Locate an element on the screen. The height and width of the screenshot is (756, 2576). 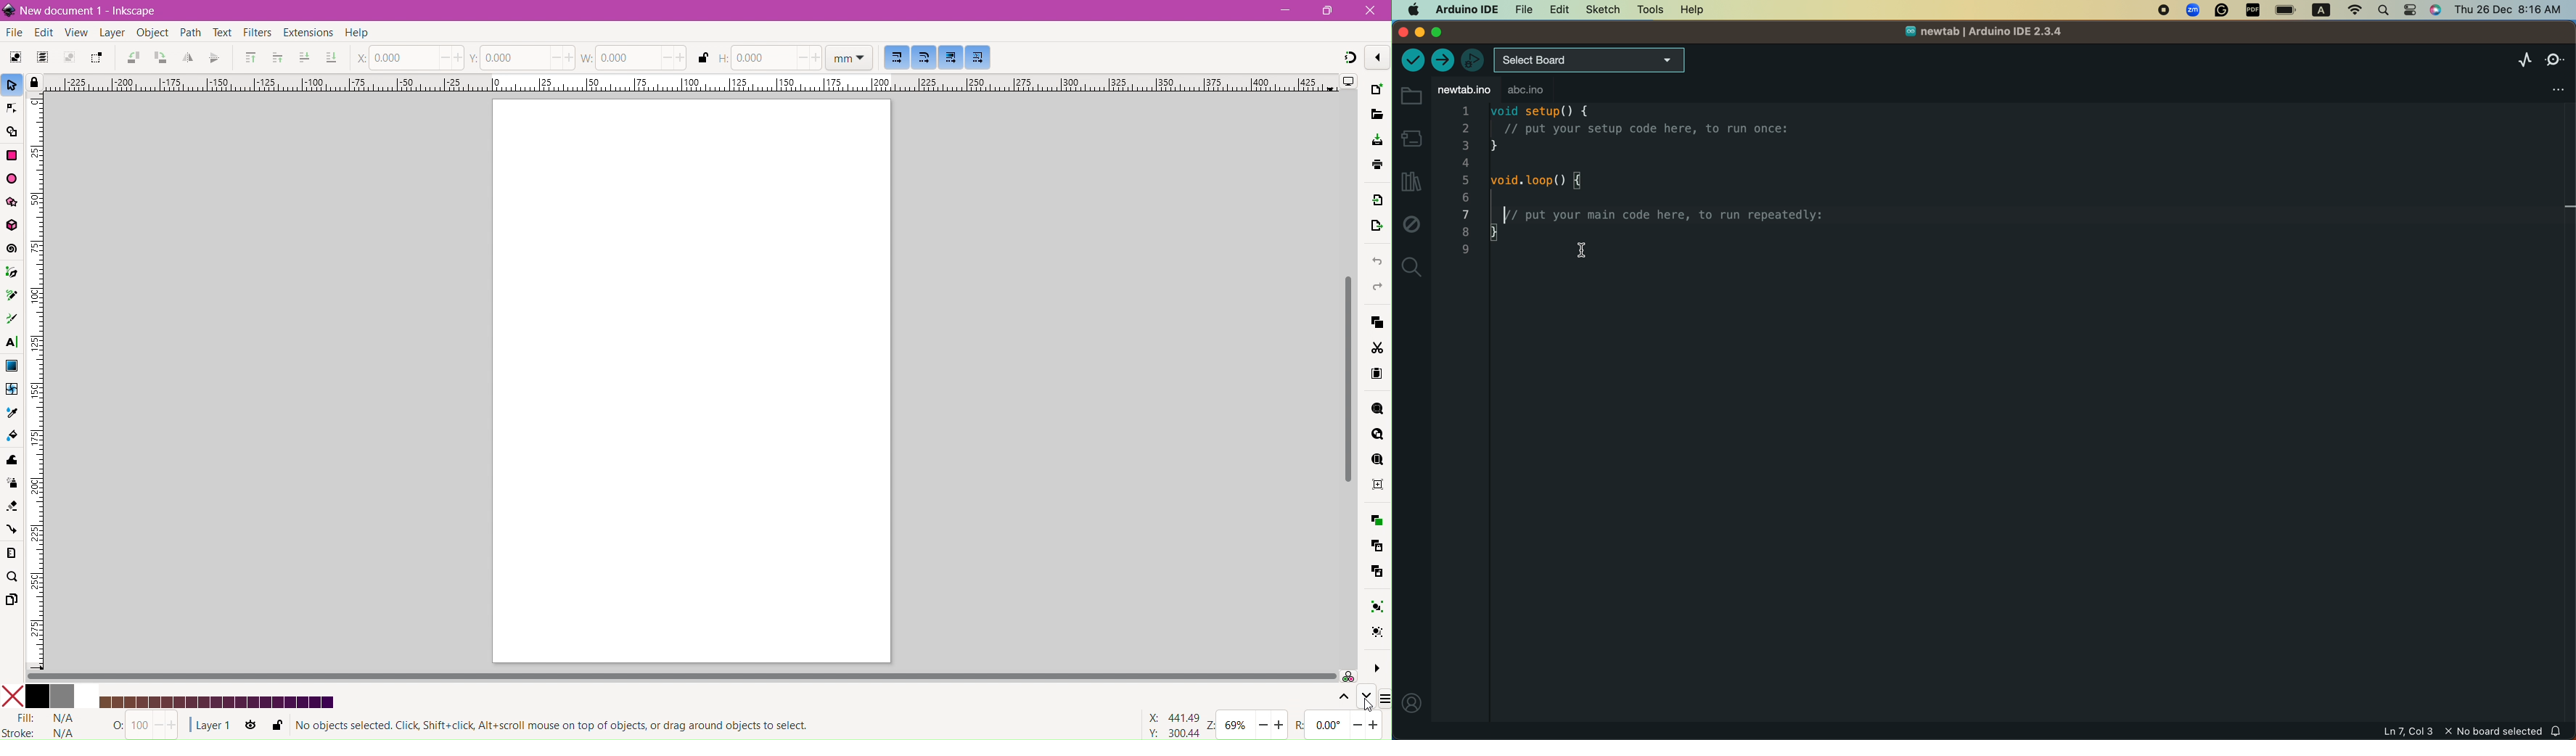
Unlink Clone is located at coordinates (1376, 574).